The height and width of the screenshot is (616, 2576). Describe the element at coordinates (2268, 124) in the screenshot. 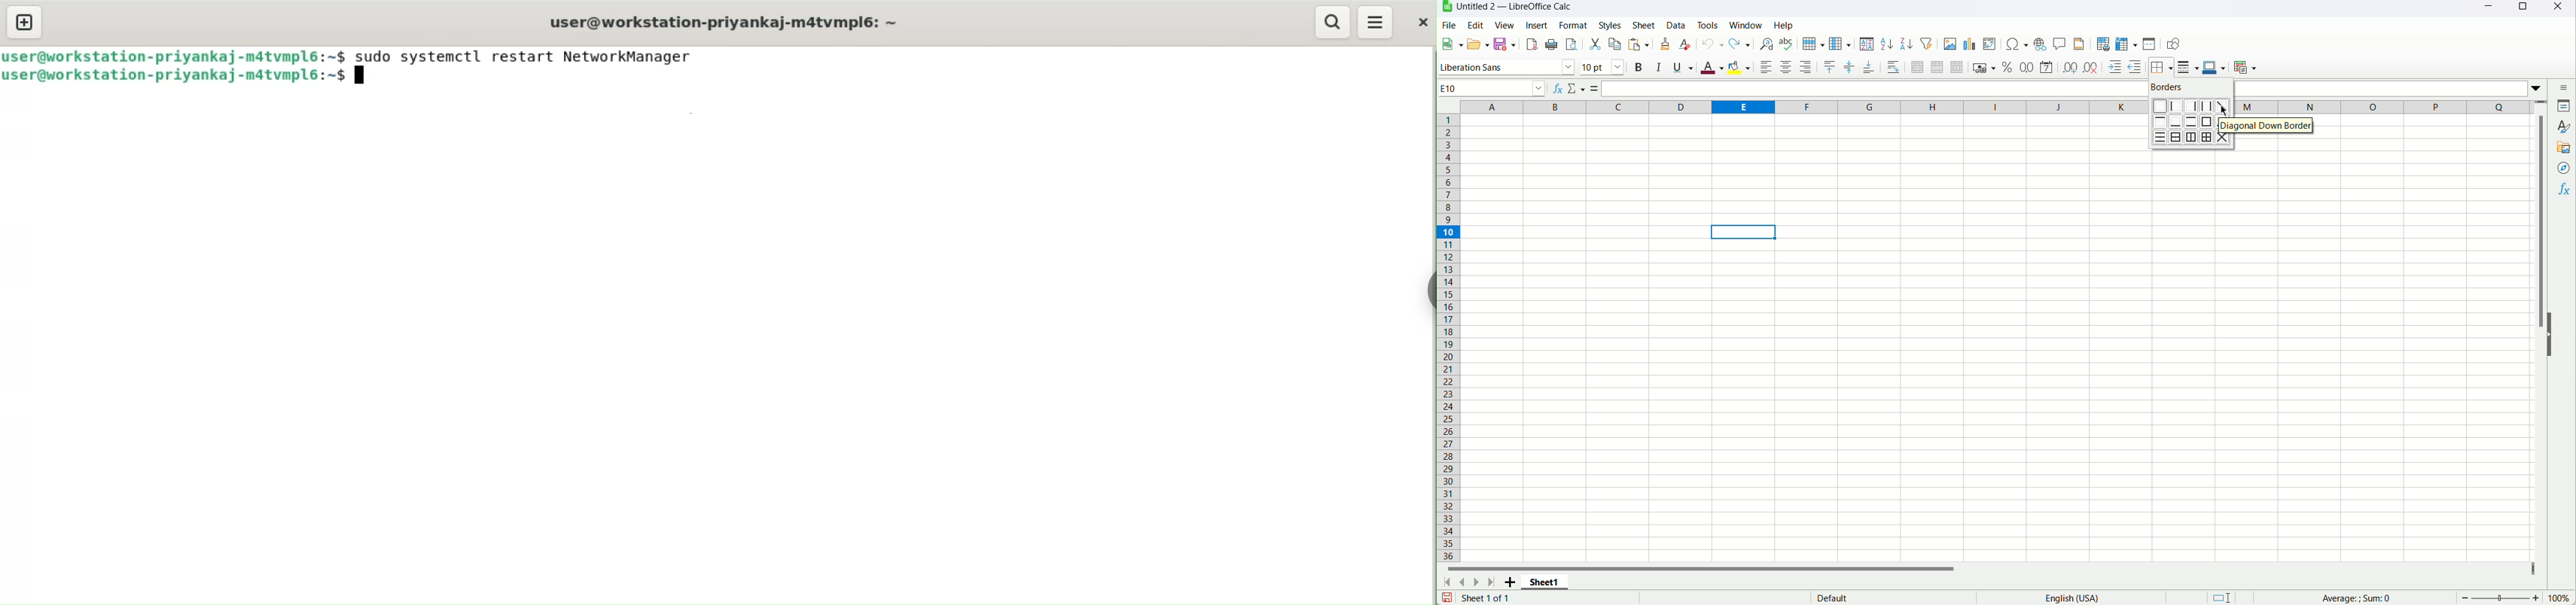

I see `Diagonal down border` at that location.